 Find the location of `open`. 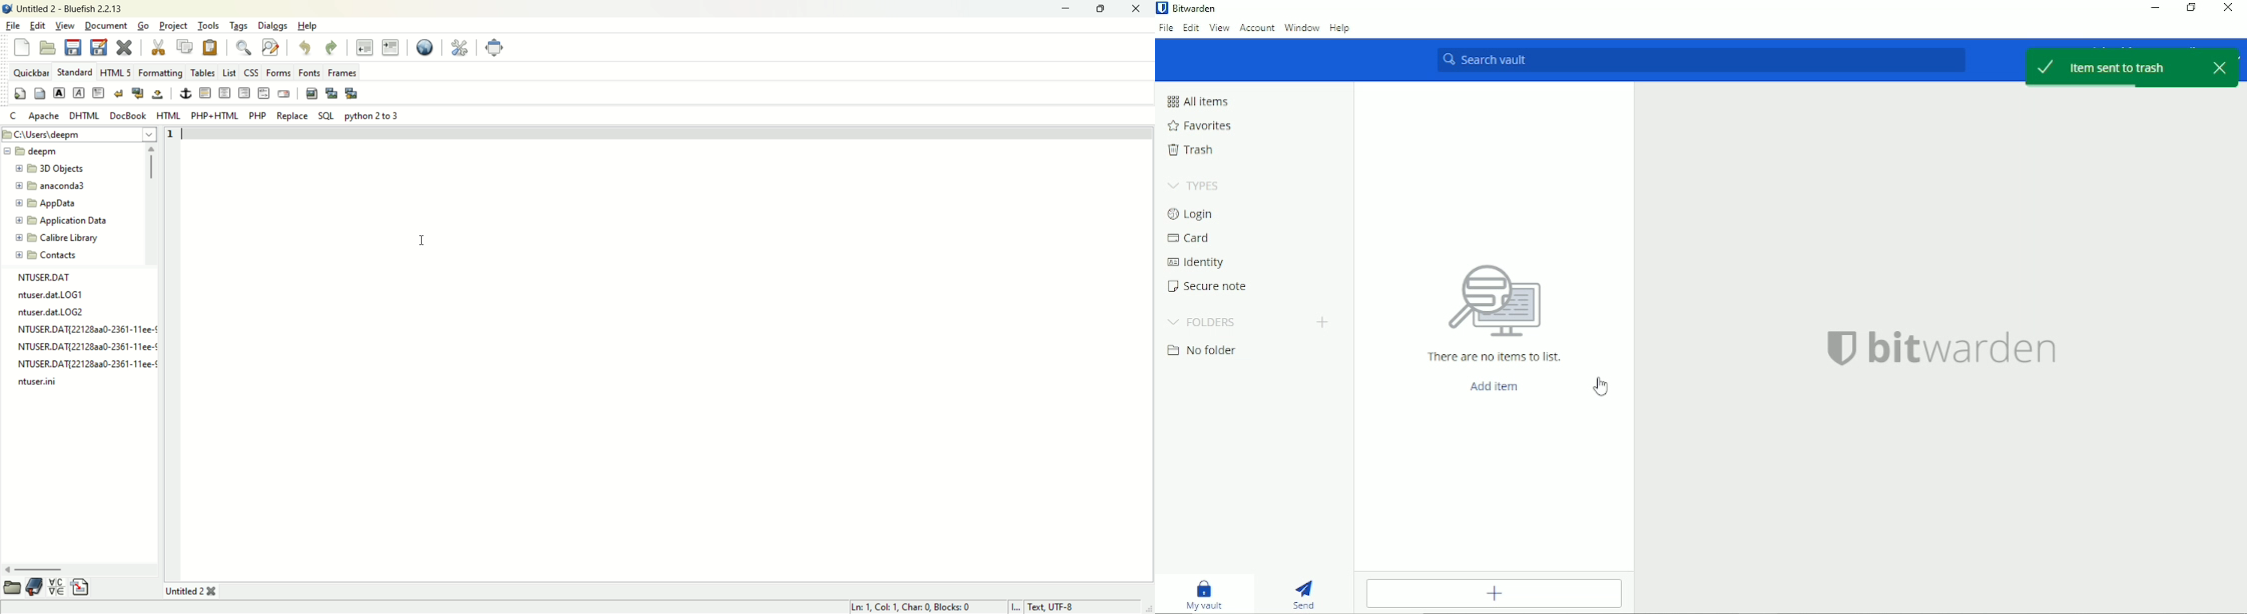

open is located at coordinates (11, 587).